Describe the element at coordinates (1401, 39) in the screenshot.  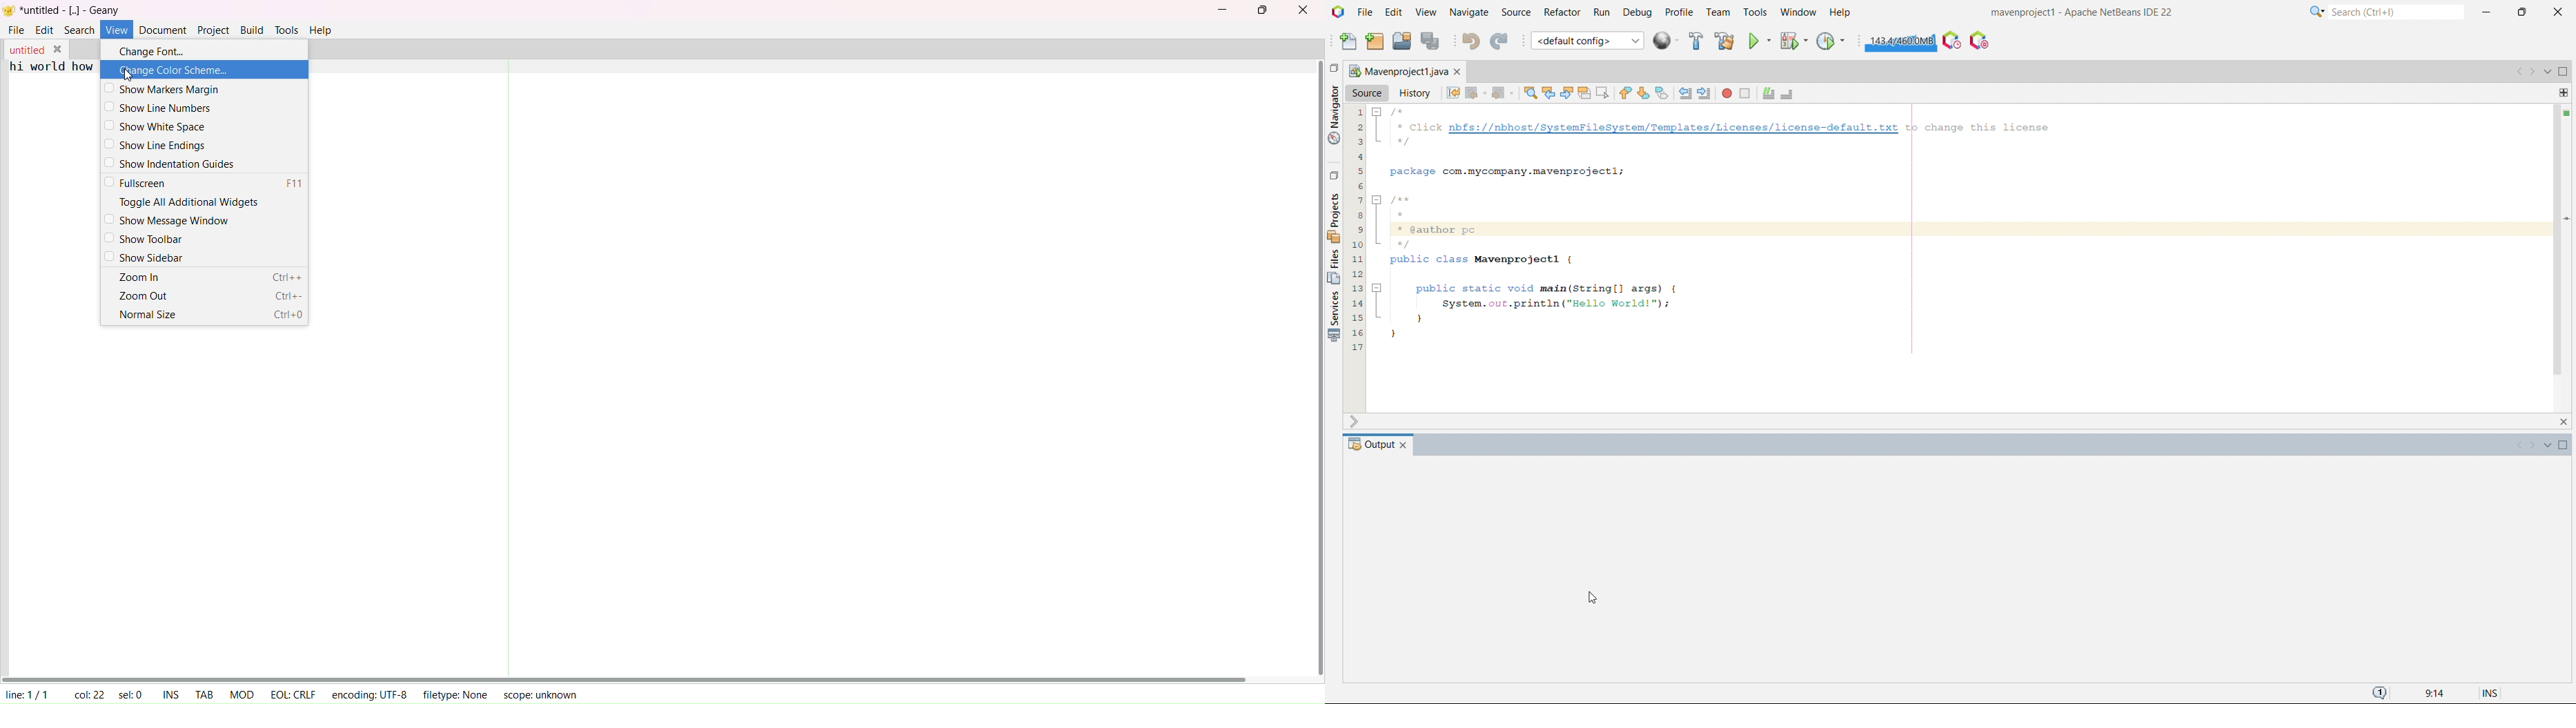
I see `open project` at that location.